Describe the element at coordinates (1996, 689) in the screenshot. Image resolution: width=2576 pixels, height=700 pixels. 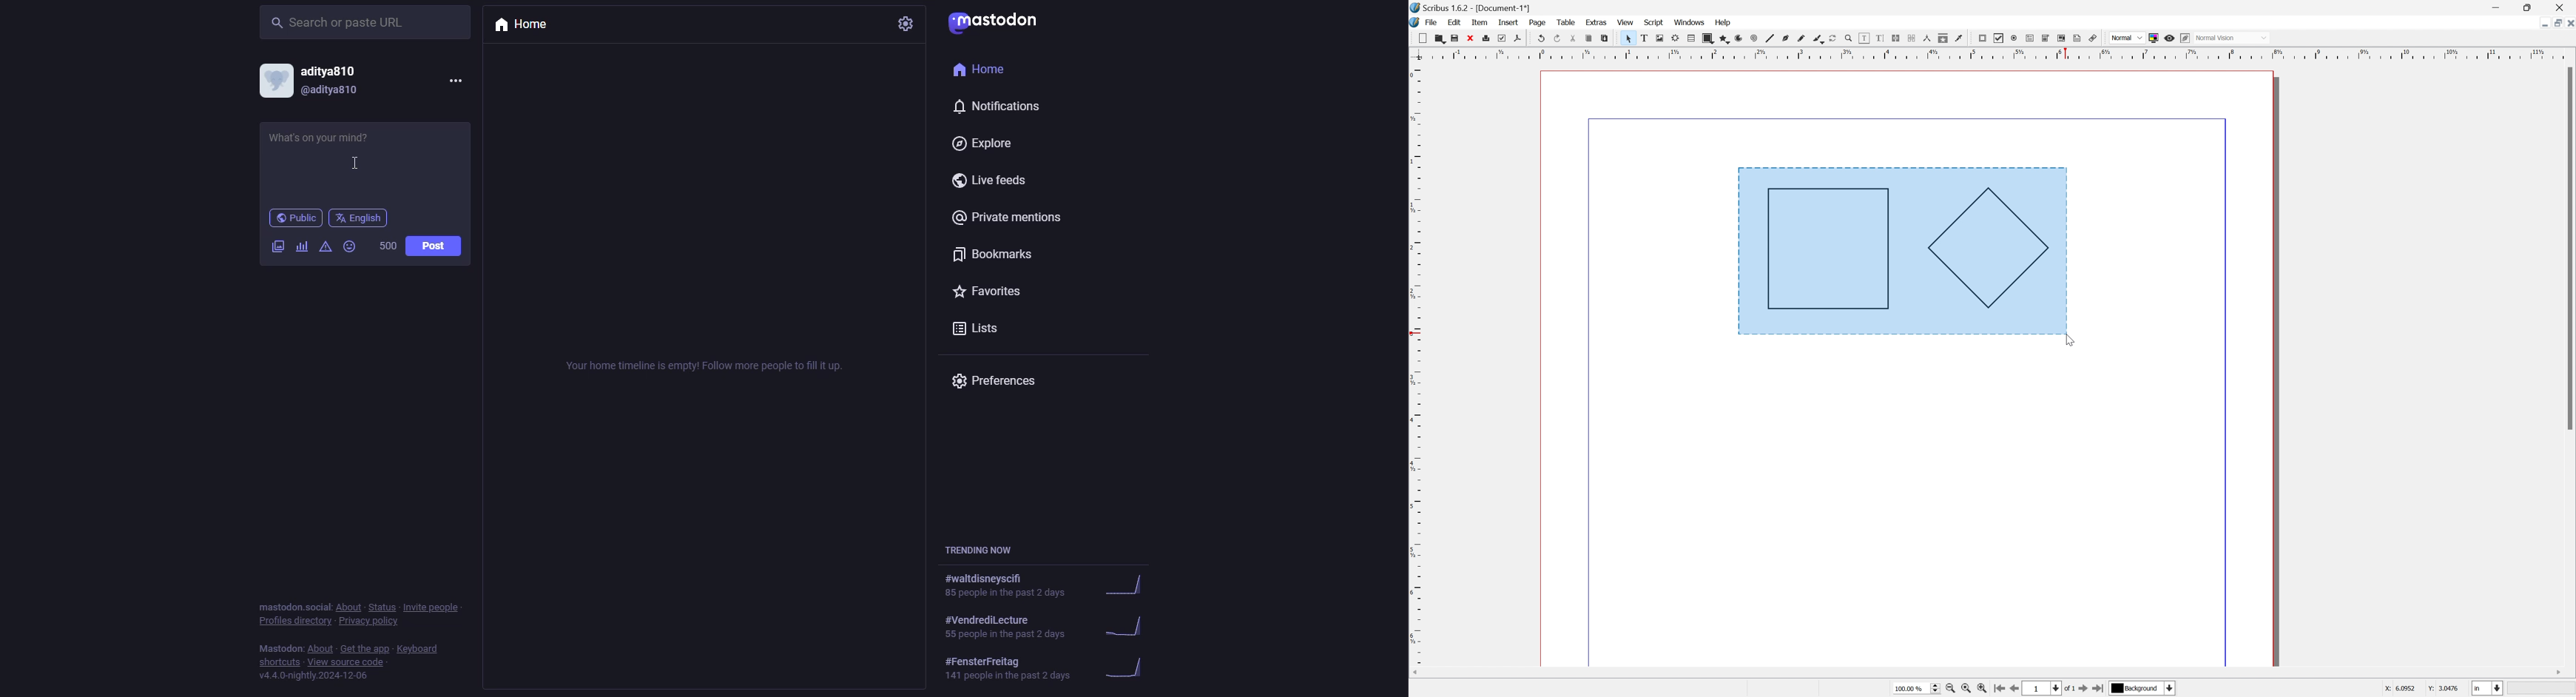
I see `Go to first page` at that location.